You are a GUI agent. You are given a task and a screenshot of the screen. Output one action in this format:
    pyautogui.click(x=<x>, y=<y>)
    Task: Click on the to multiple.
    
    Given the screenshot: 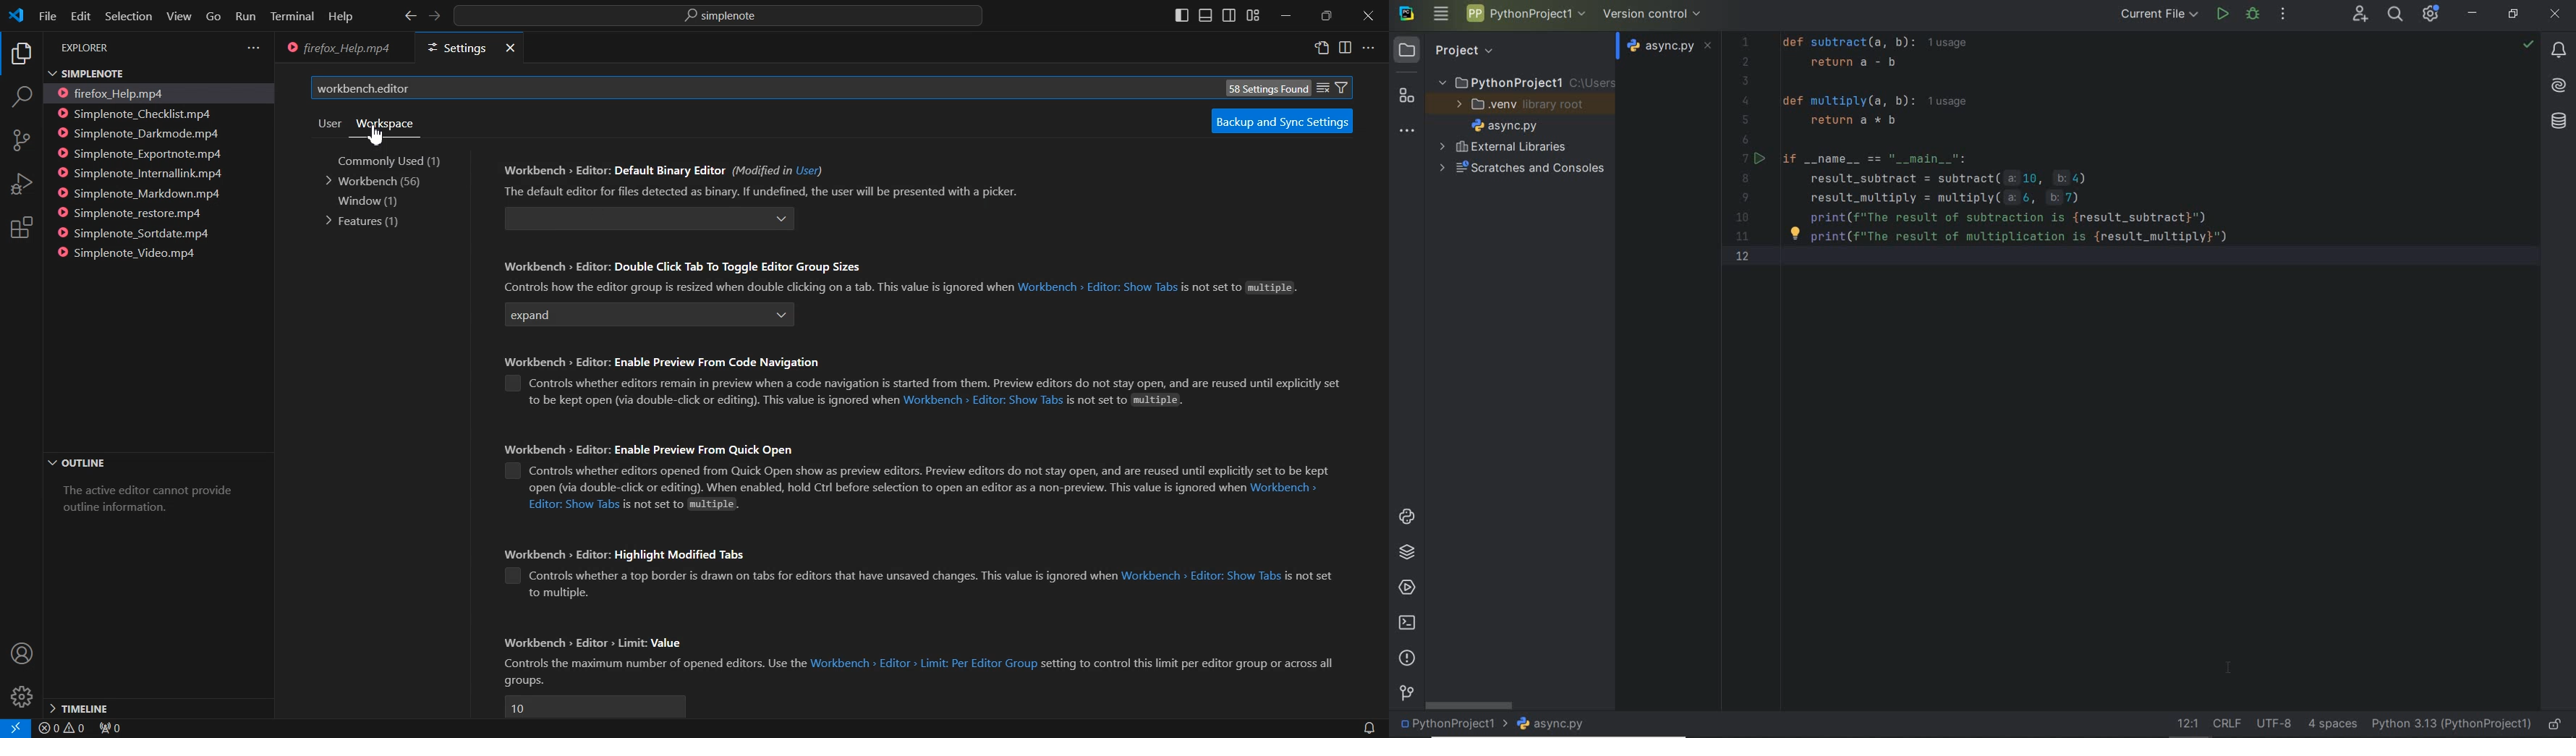 What is the action you would take?
    pyautogui.click(x=558, y=593)
    